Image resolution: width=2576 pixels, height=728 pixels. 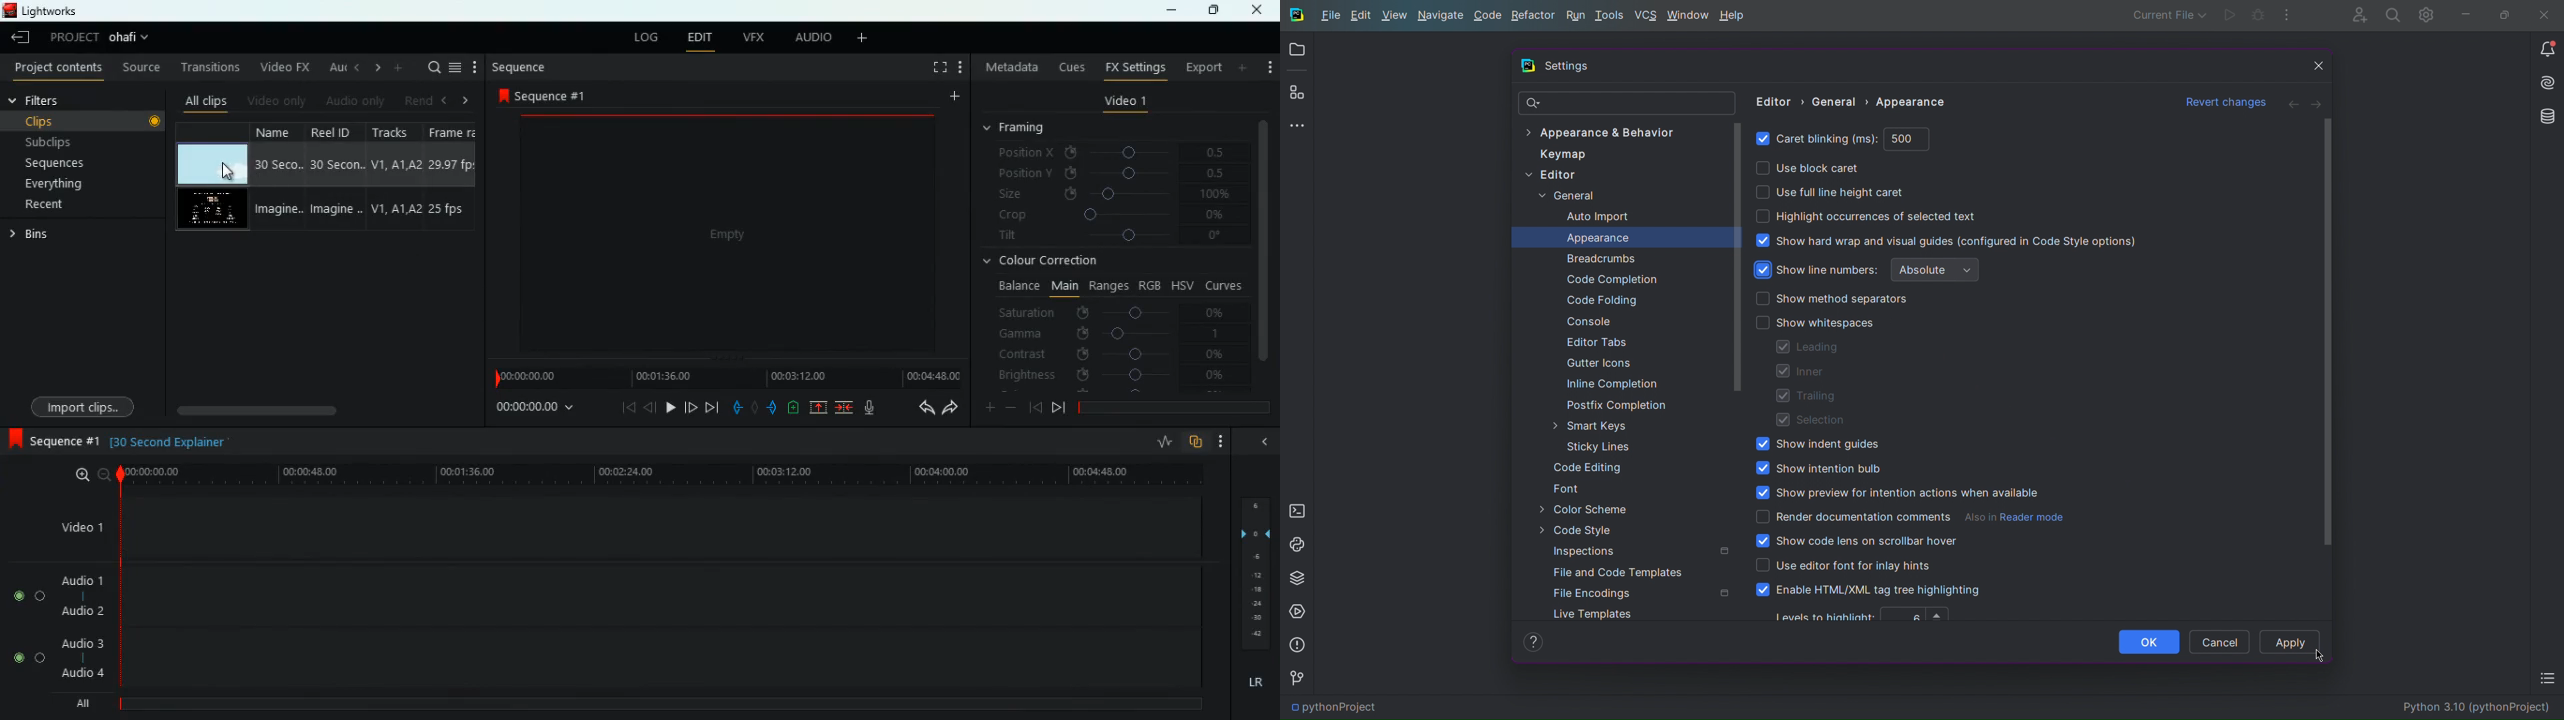 I want to click on rend, so click(x=414, y=100).